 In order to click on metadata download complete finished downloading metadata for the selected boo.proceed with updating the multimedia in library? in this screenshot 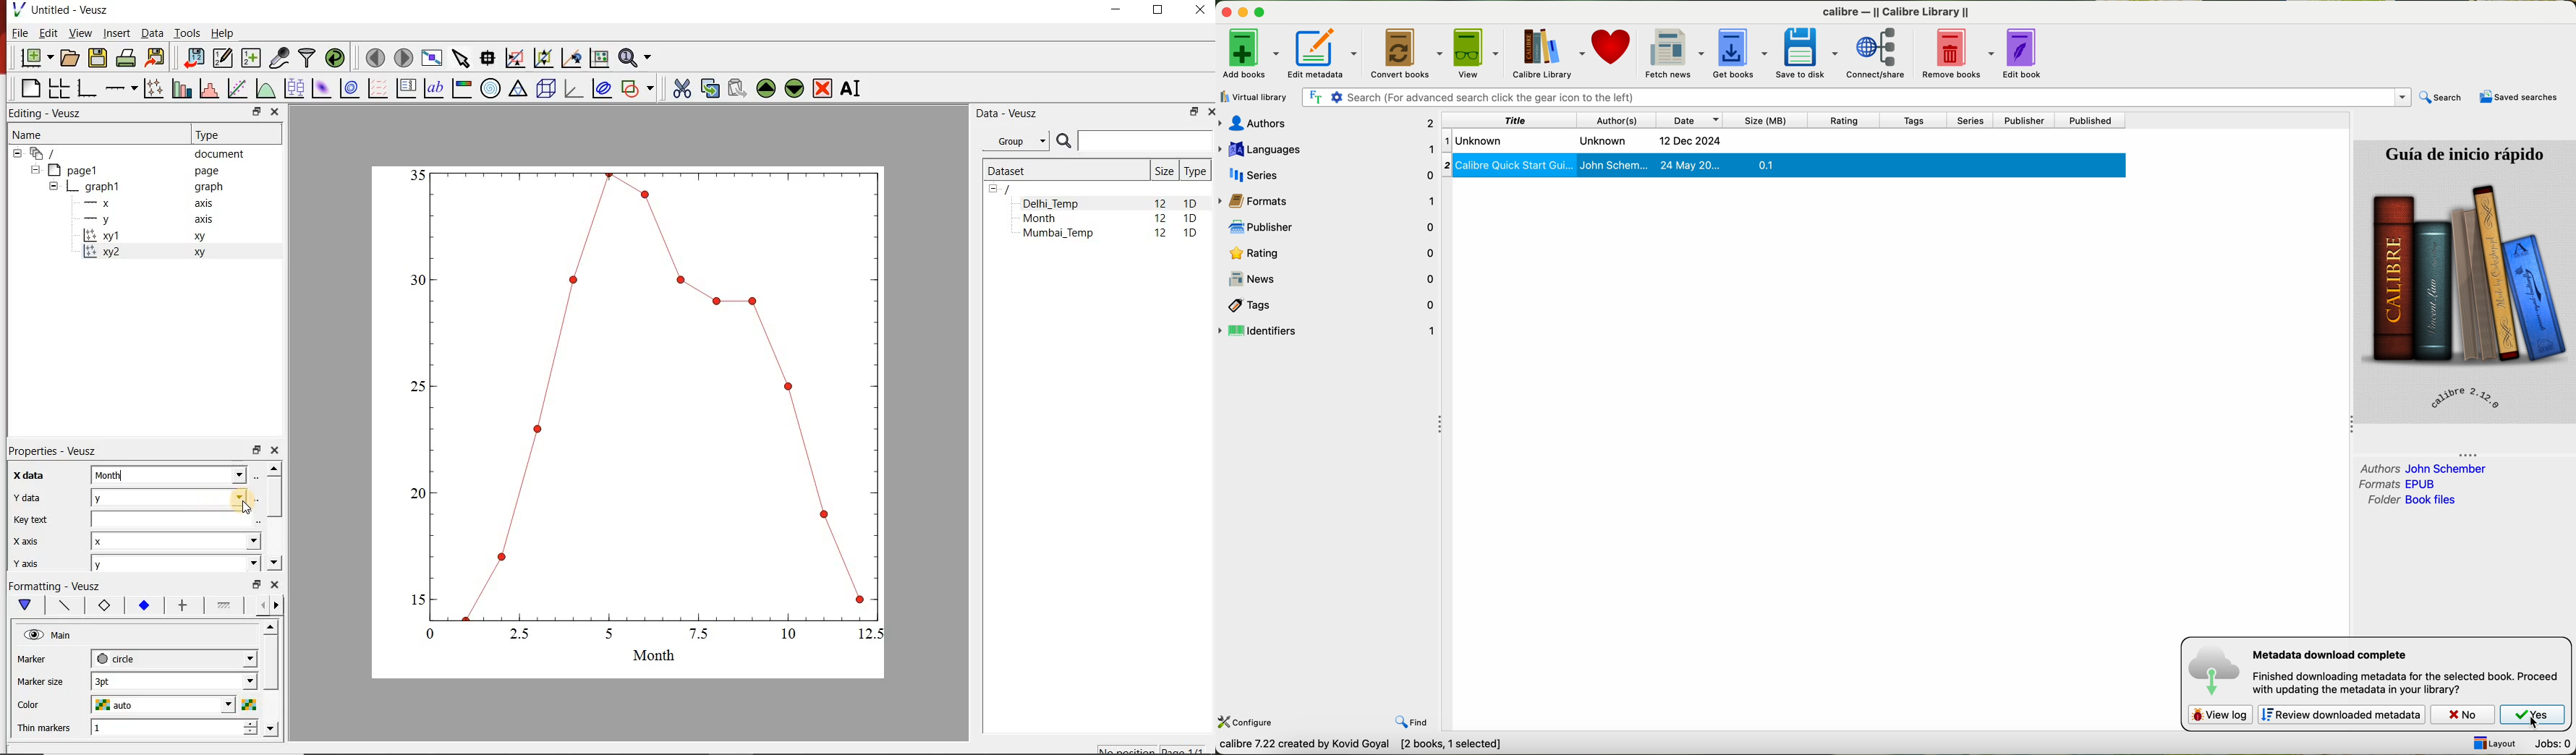, I will do `click(2374, 670)`.